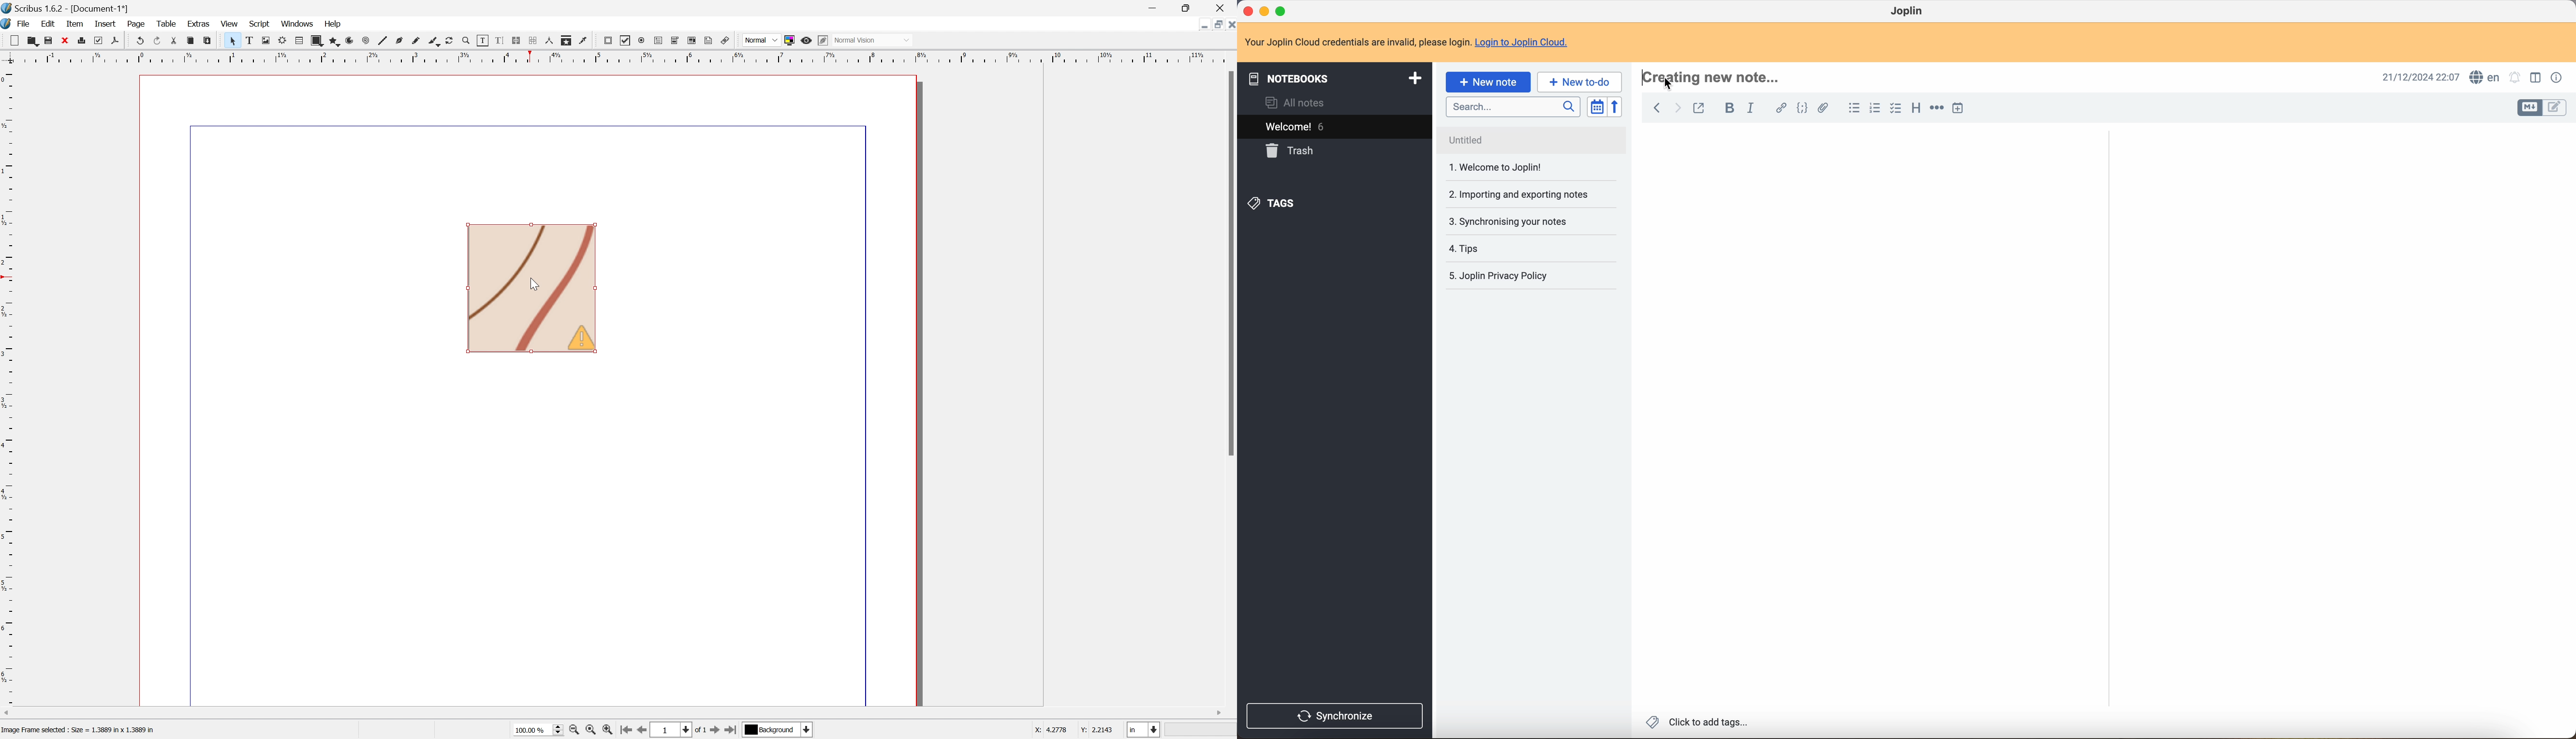 The image size is (2576, 756). What do you see at coordinates (617, 59) in the screenshot?
I see `Horizontal Margin` at bounding box center [617, 59].